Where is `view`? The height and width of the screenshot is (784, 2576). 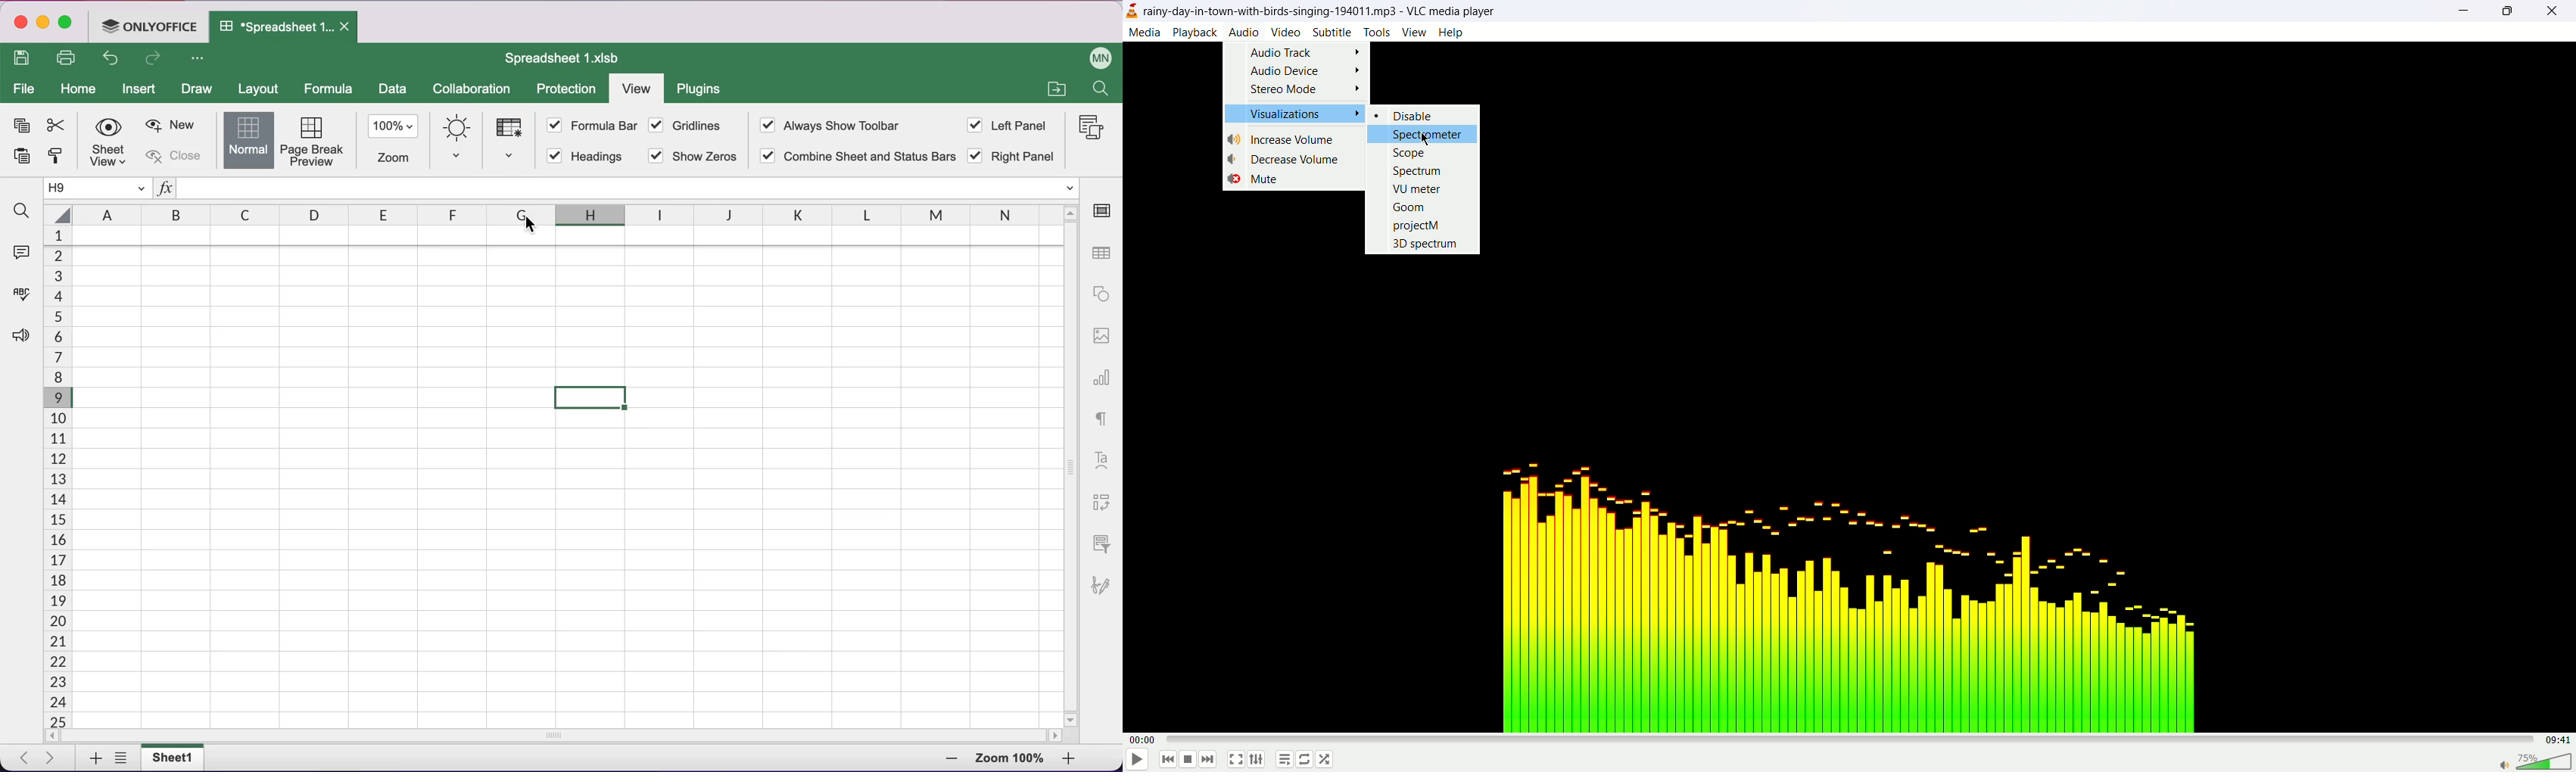 view is located at coordinates (1414, 32).